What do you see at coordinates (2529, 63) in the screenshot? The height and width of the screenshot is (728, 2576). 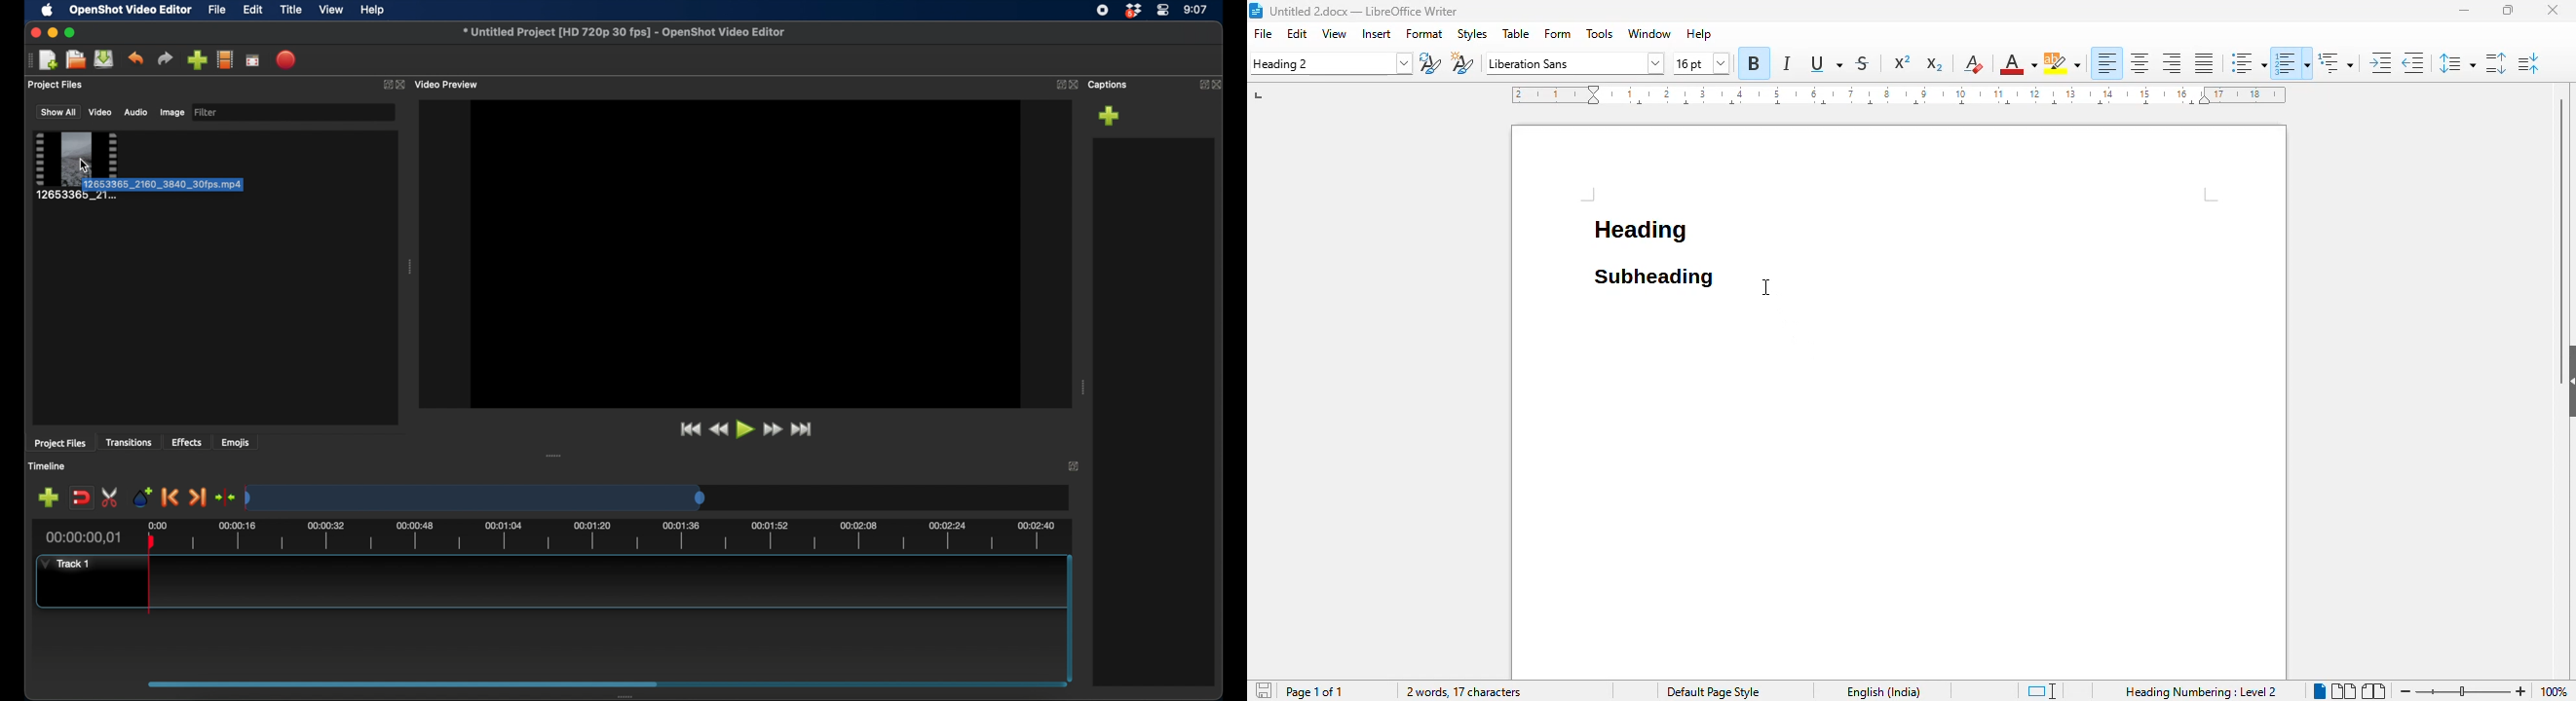 I see `decrease paragraph spacing` at bounding box center [2529, 63].